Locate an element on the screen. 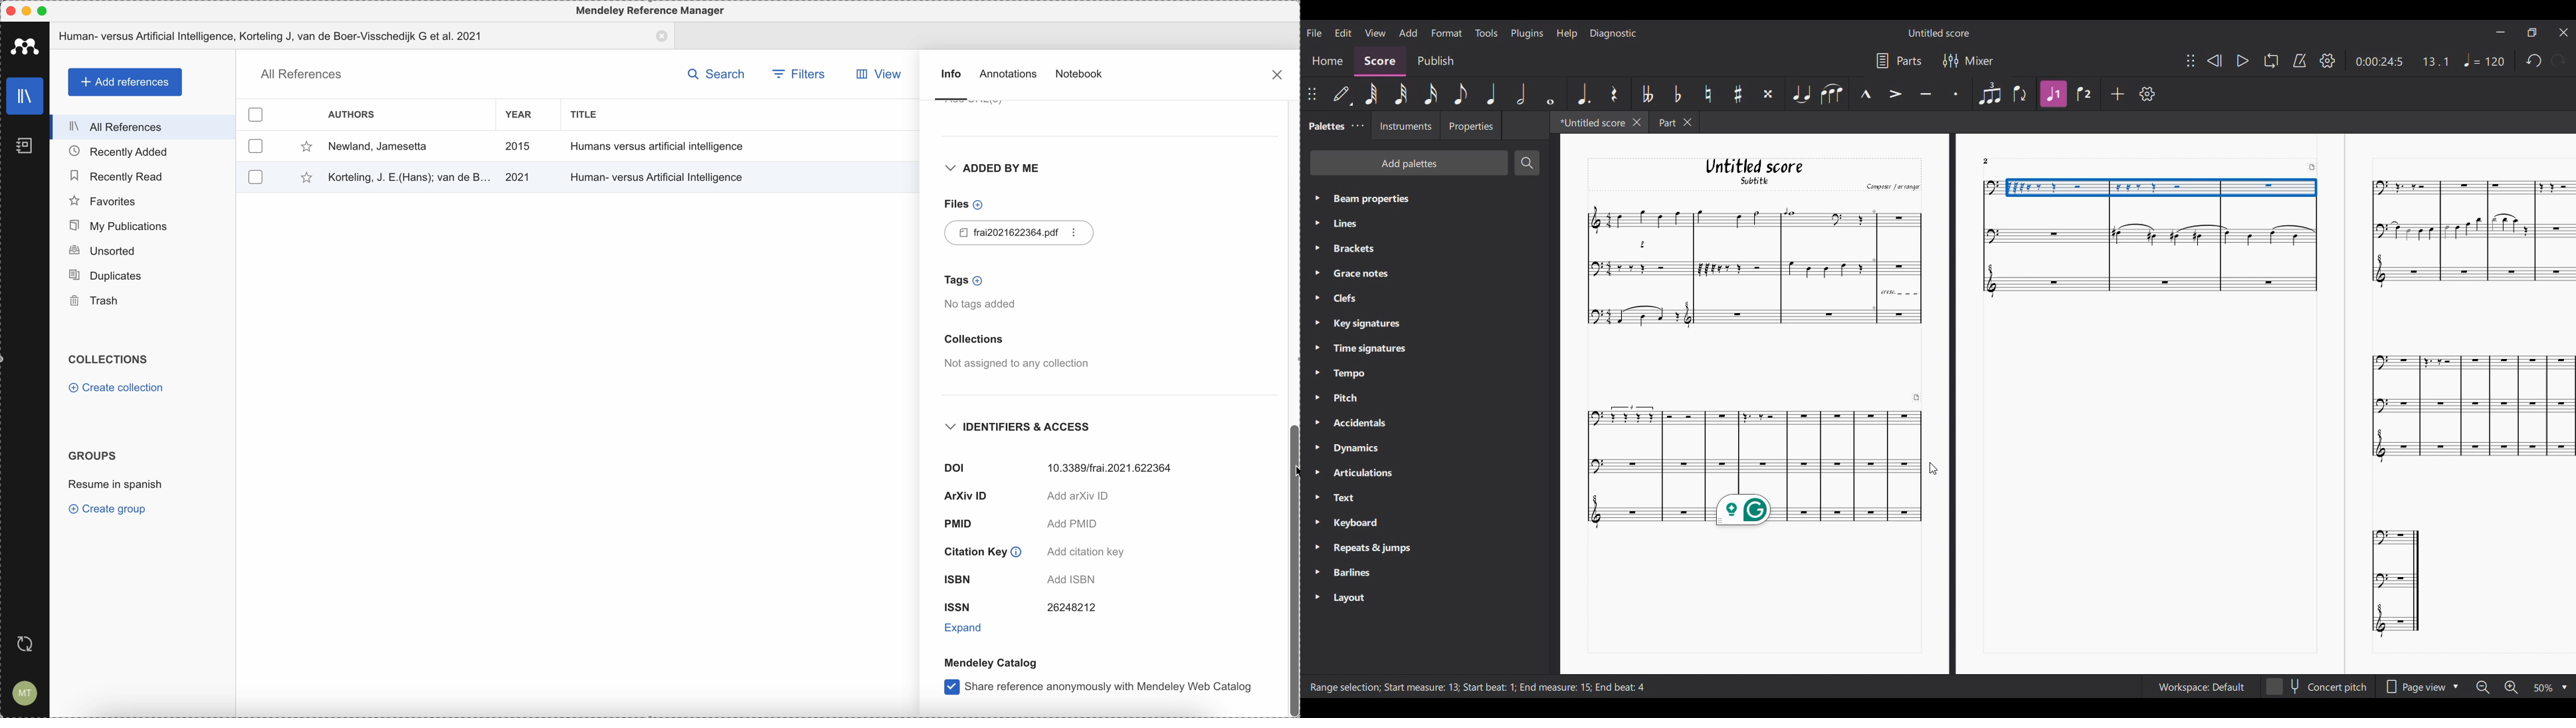  collections is located at coordinates (112, 359).